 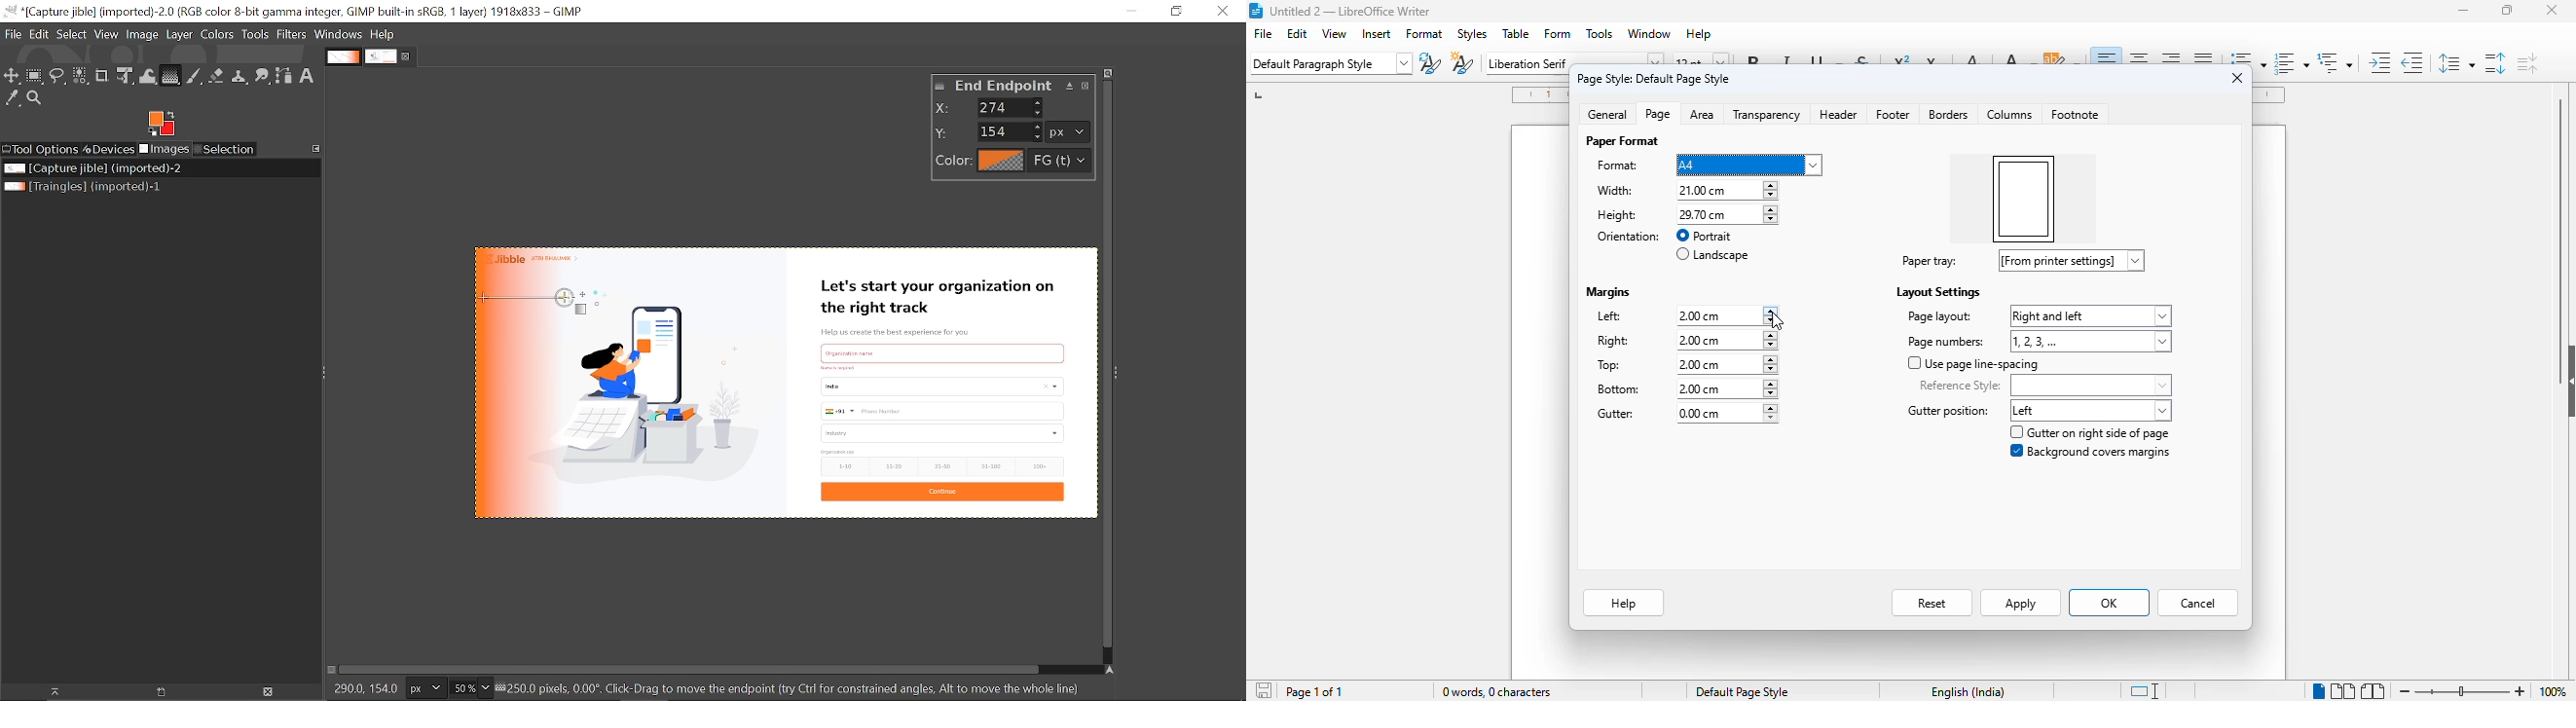 What do you see at coordinates (1742, 692) in the screenshot?
I see `default page style` at bounding box center [1742, 692].